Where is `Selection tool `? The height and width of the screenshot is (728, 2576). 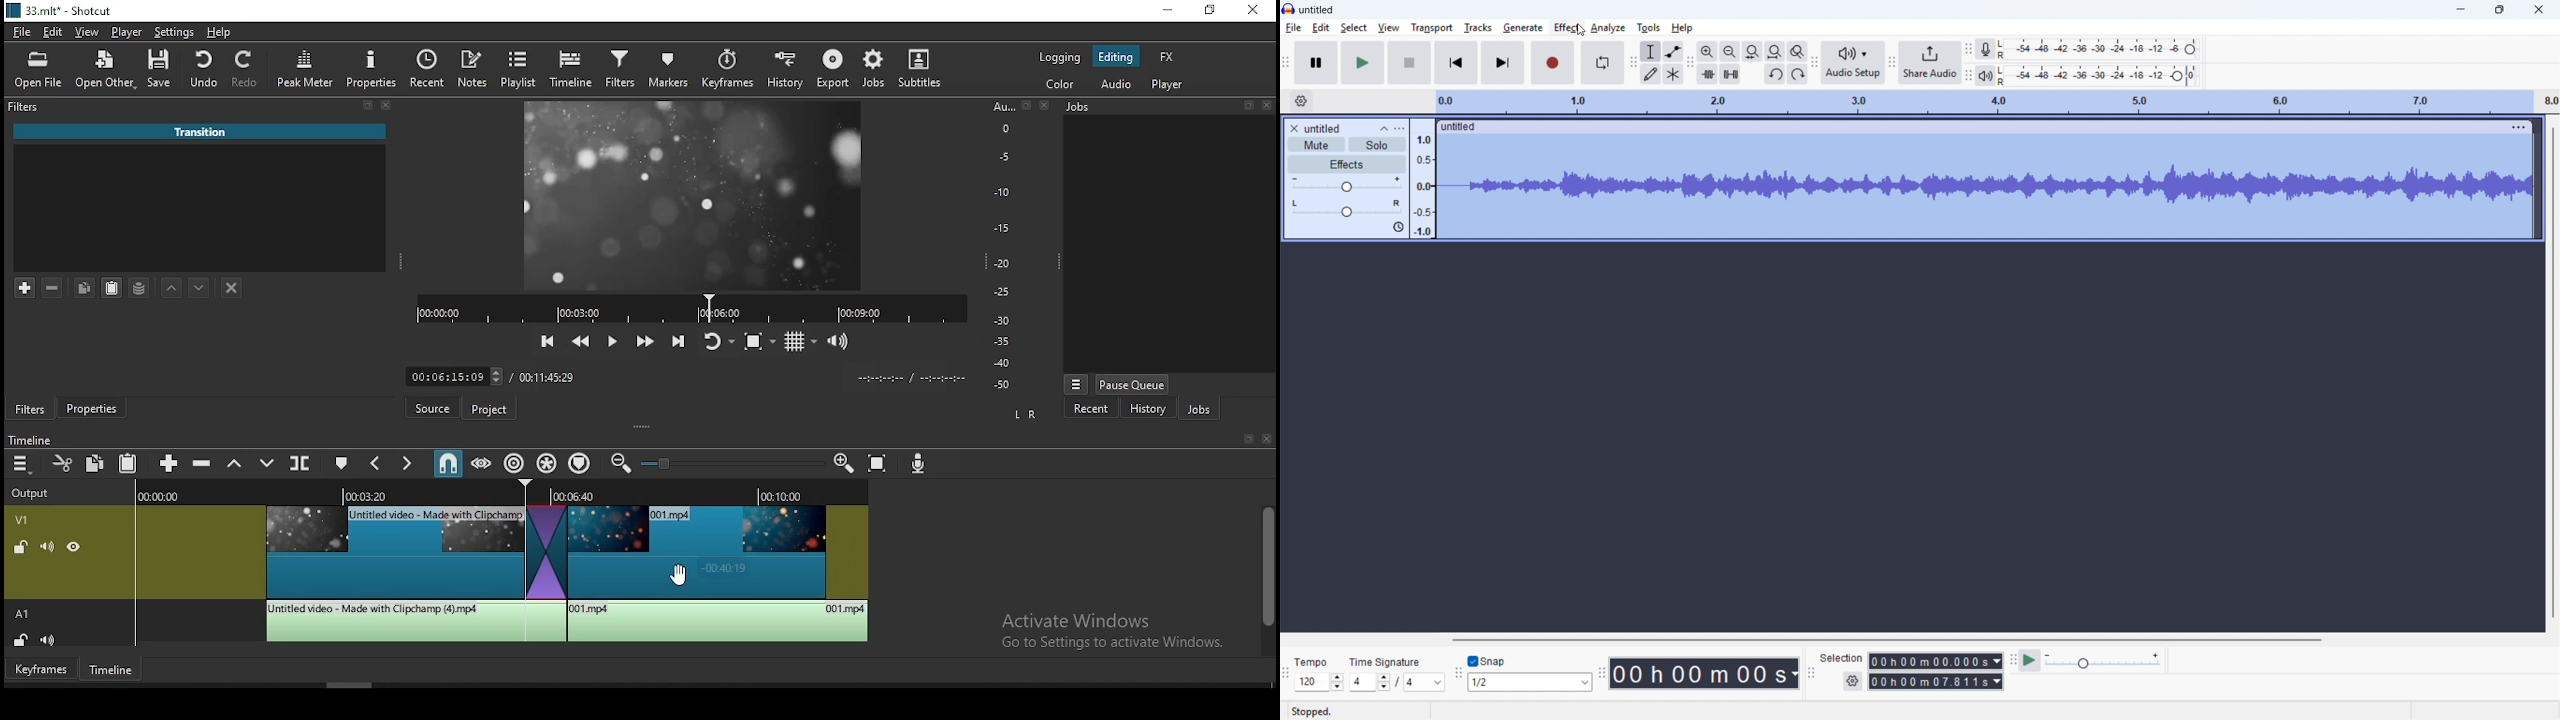
Selection tool  is located at coordinates (1651, 51).